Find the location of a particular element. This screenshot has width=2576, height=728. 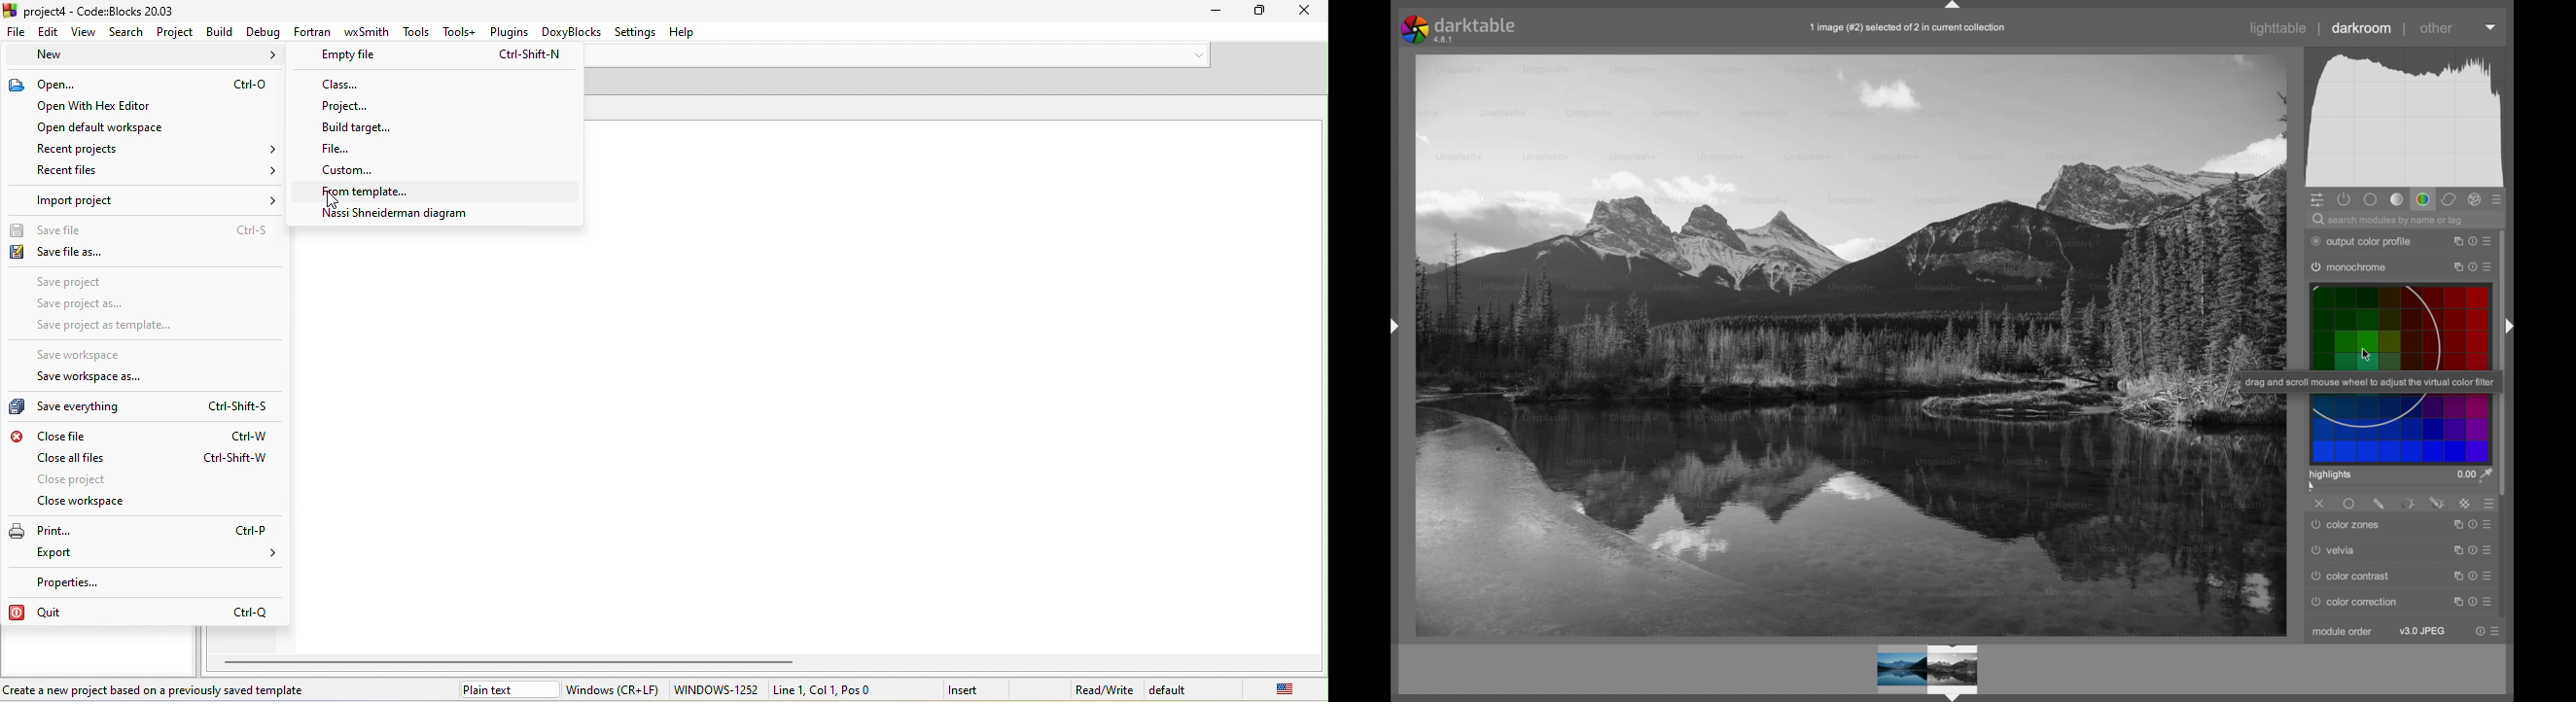

other is located at coordinates (2437, 28).